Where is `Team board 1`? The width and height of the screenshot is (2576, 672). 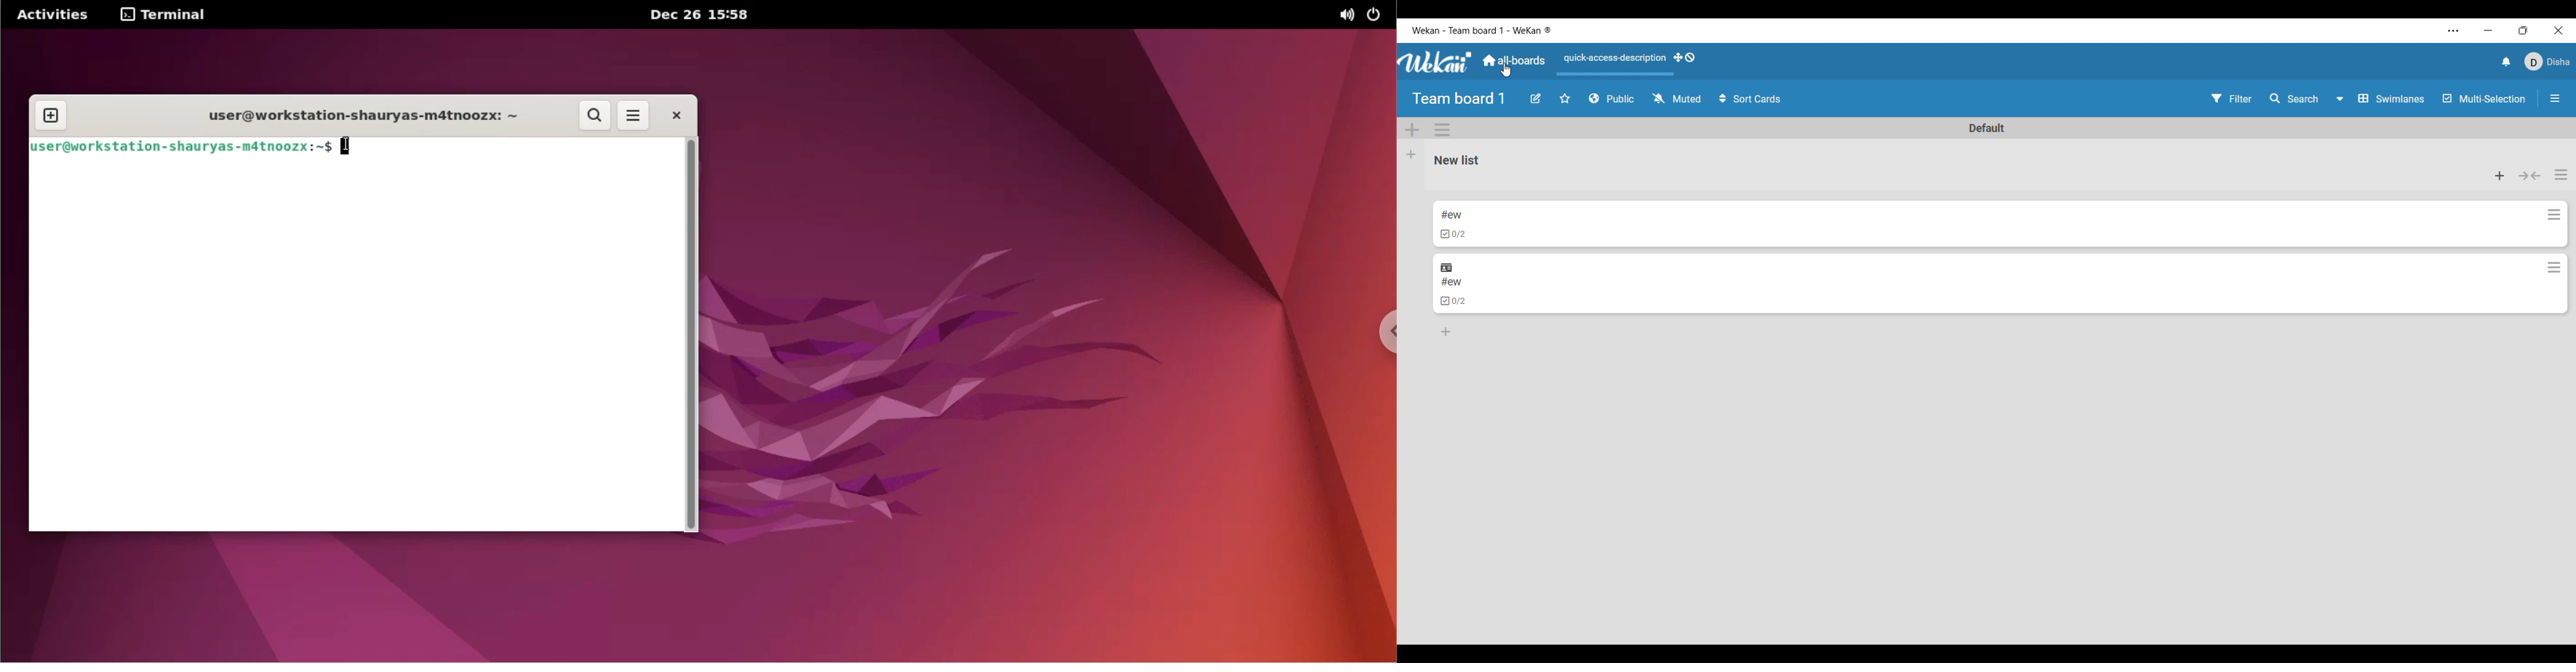 Team board 1 is located at coordinates (1461, 99).